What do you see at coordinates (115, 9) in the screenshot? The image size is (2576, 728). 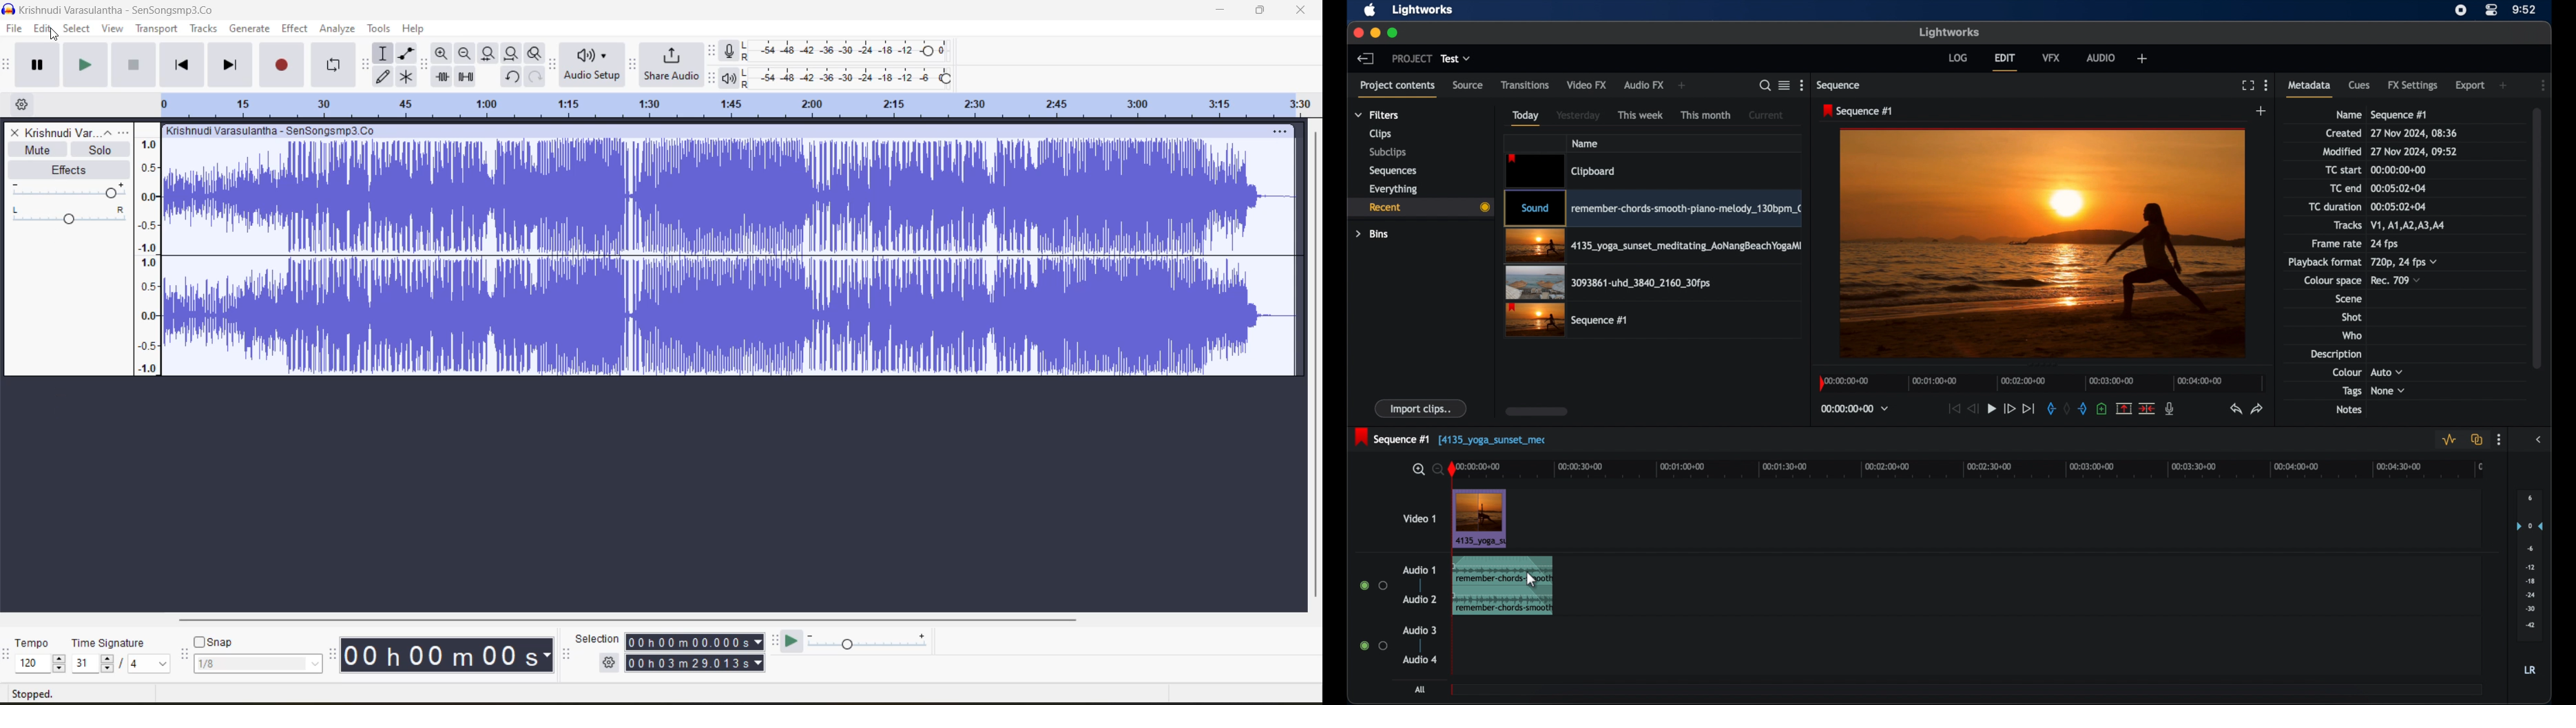 I see `file name and app name` at bounding box center [115, 9].